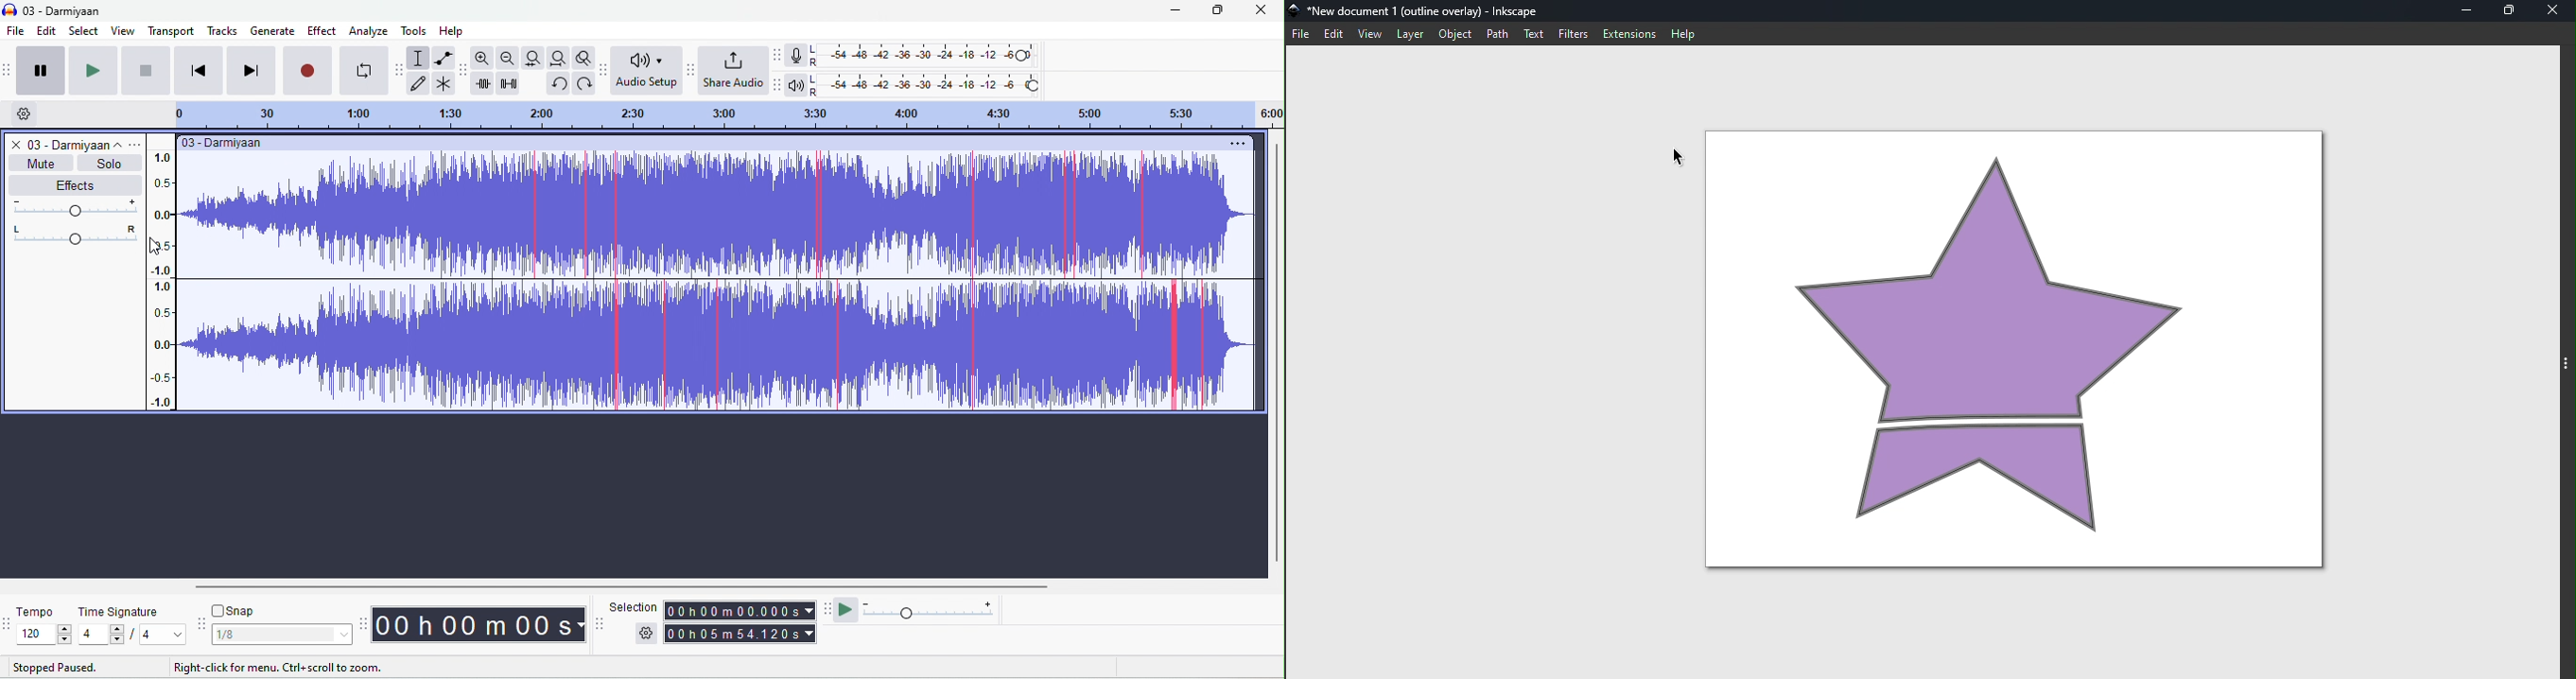 Image resolution: width=2576 pixels, height=700 pixels. I want to click on total time, so click(741, 634).